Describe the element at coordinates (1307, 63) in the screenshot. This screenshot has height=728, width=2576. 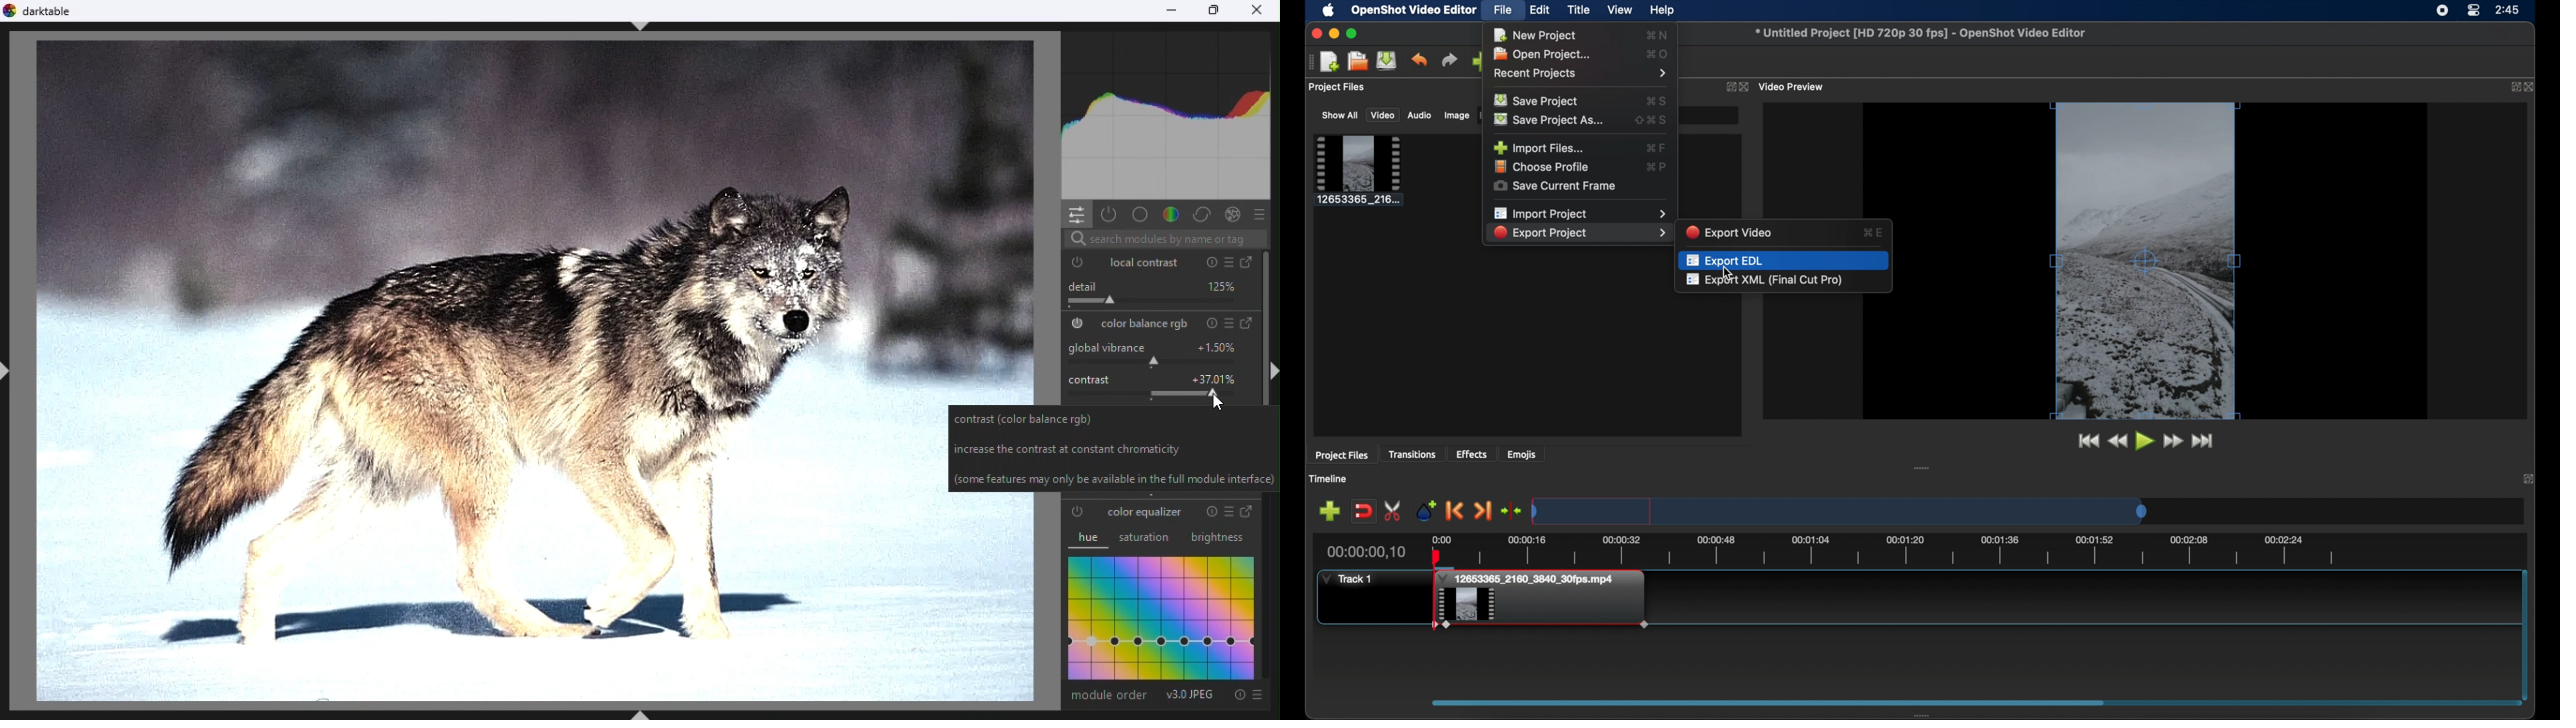
I see `drag handle` at that location.